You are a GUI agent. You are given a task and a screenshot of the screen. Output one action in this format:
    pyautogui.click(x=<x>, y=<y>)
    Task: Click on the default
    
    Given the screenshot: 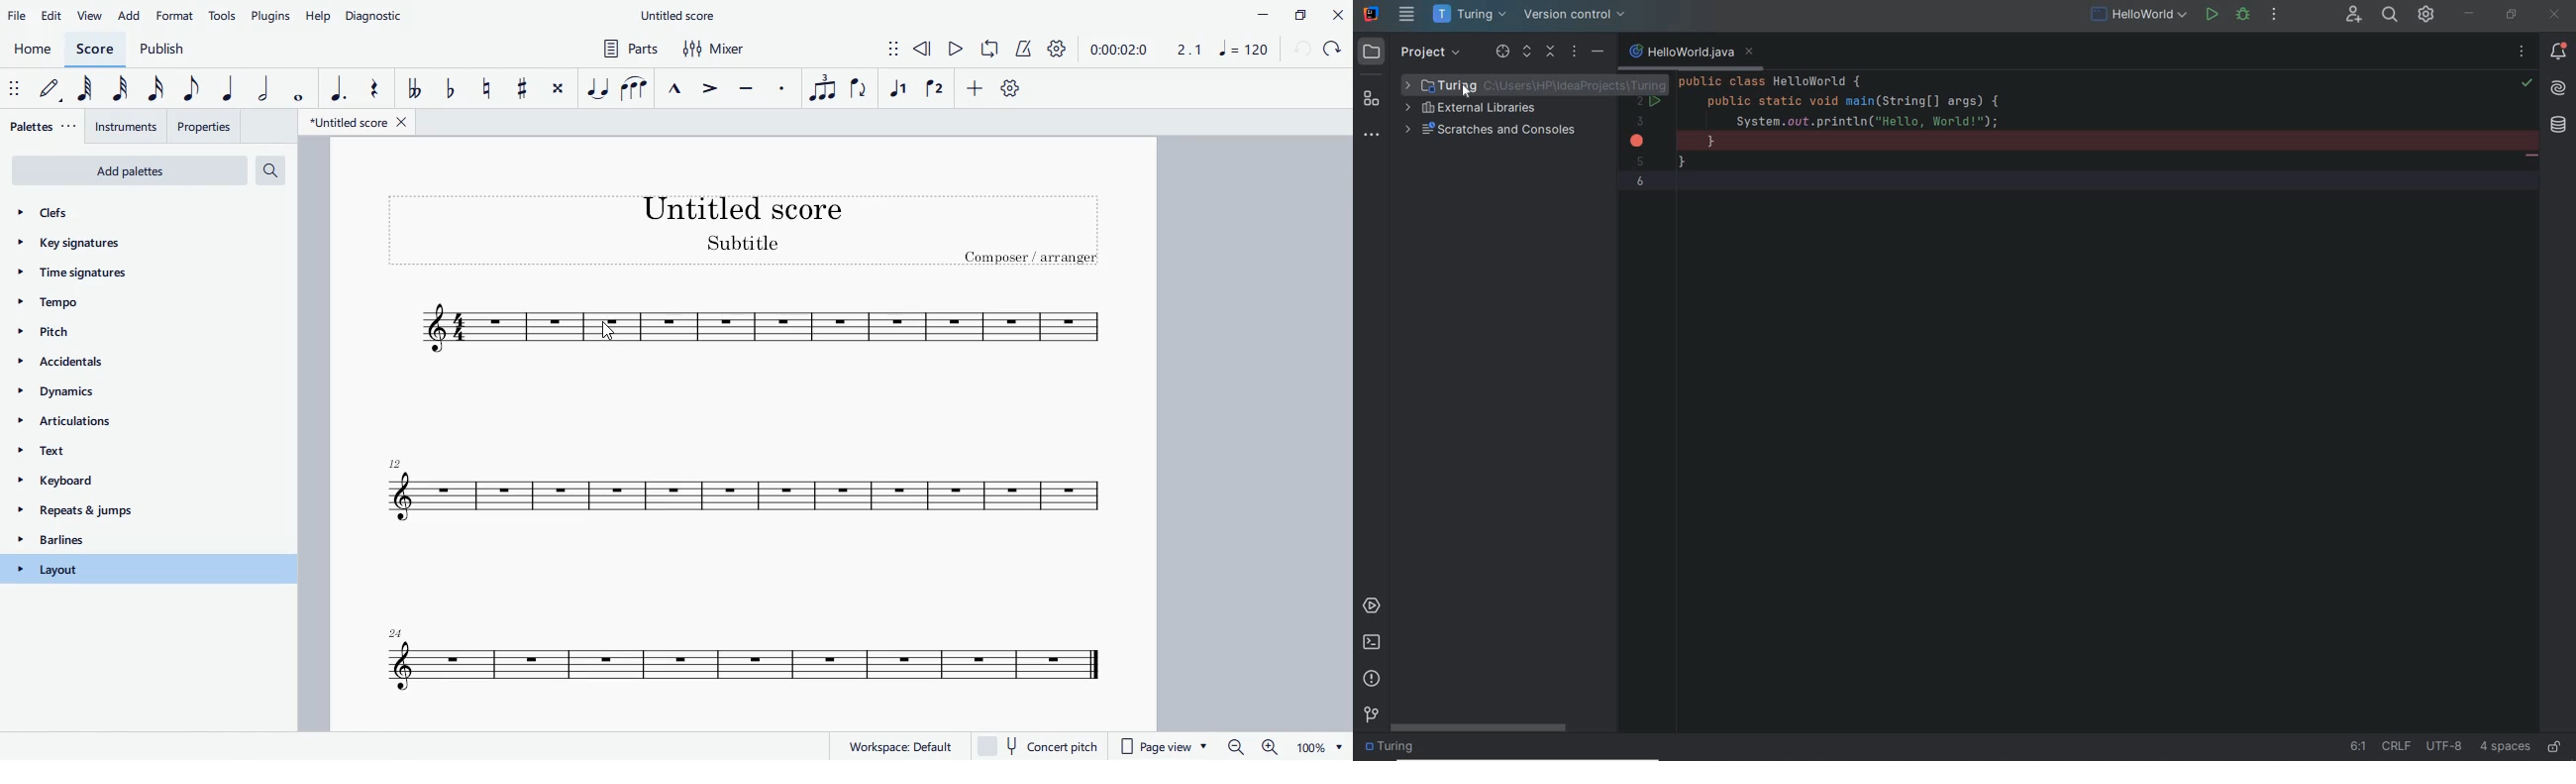 What is the action you would take?
    pyautogui.click(x=1010, y=91)
    